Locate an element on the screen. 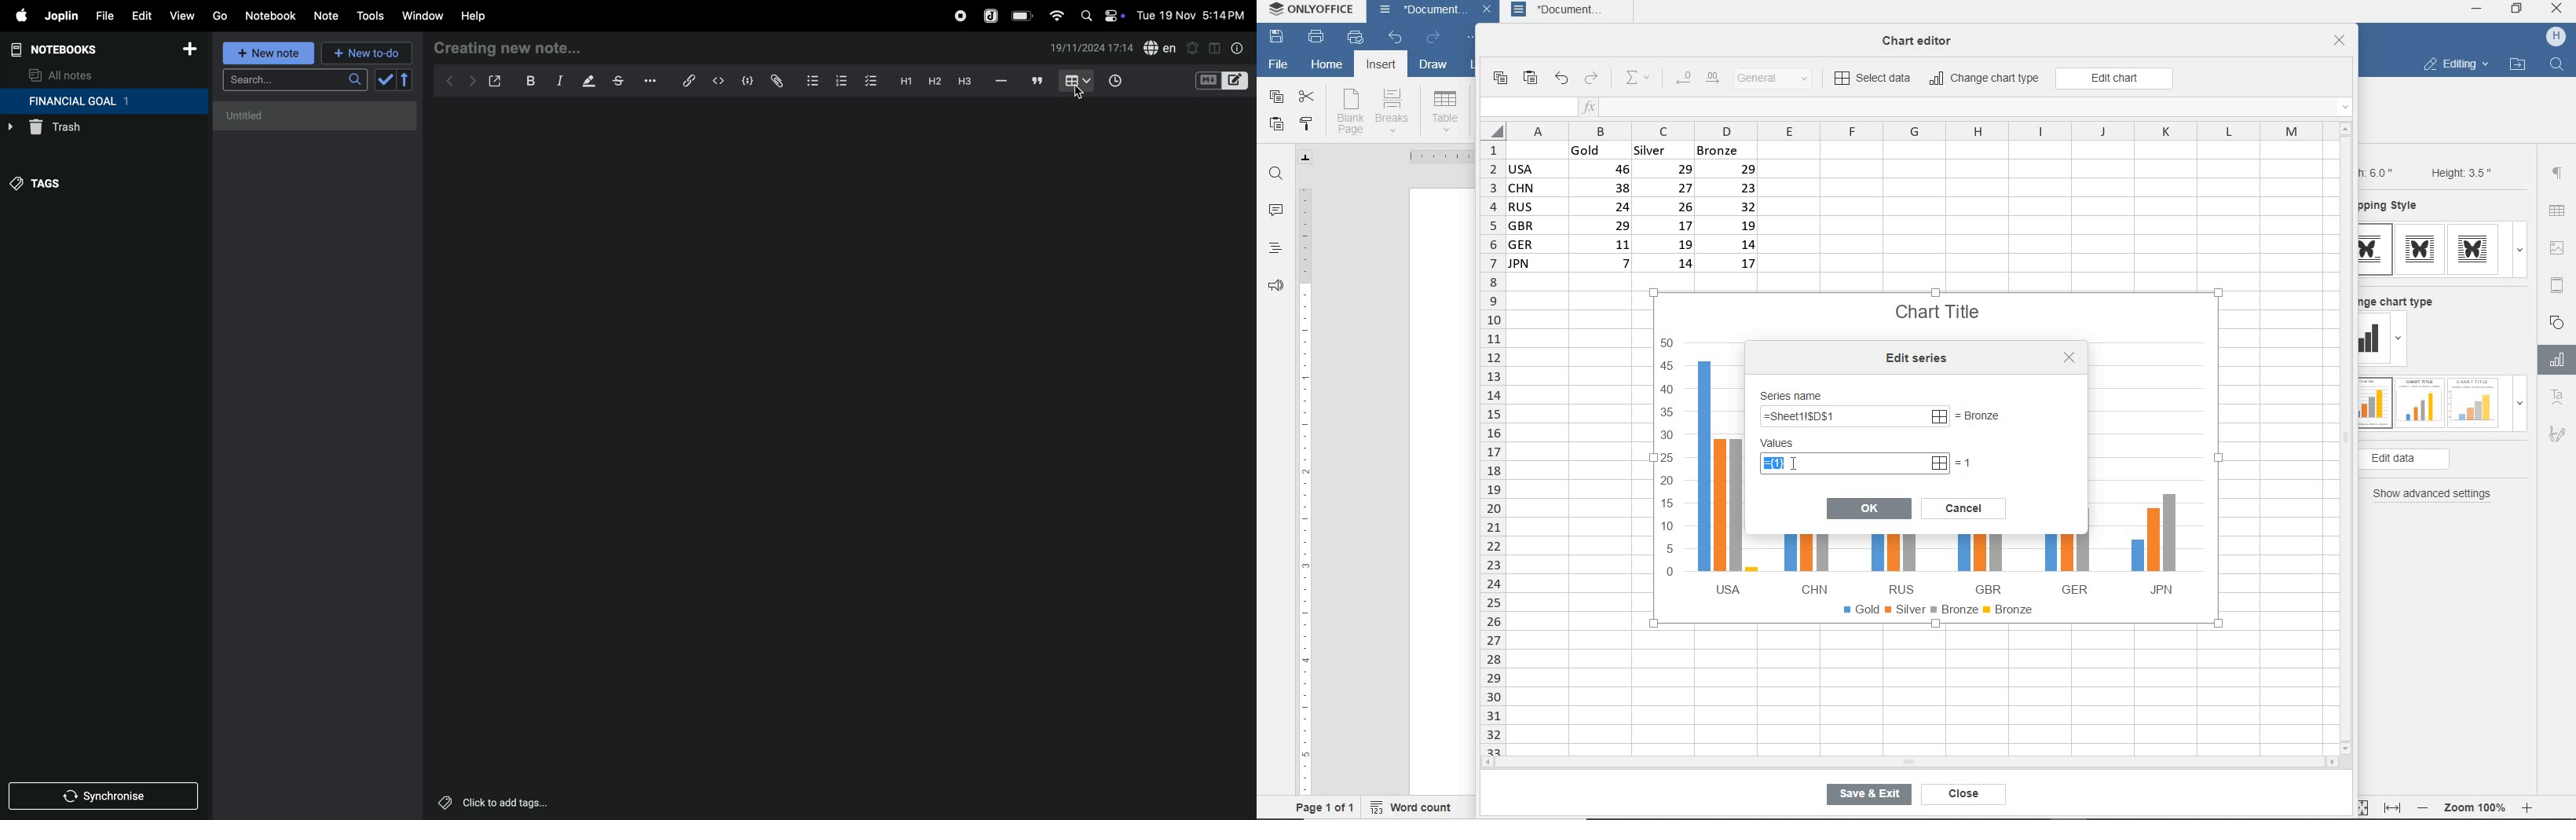 The image size is (2576, 840). info is located at coordinates (1239, 48).